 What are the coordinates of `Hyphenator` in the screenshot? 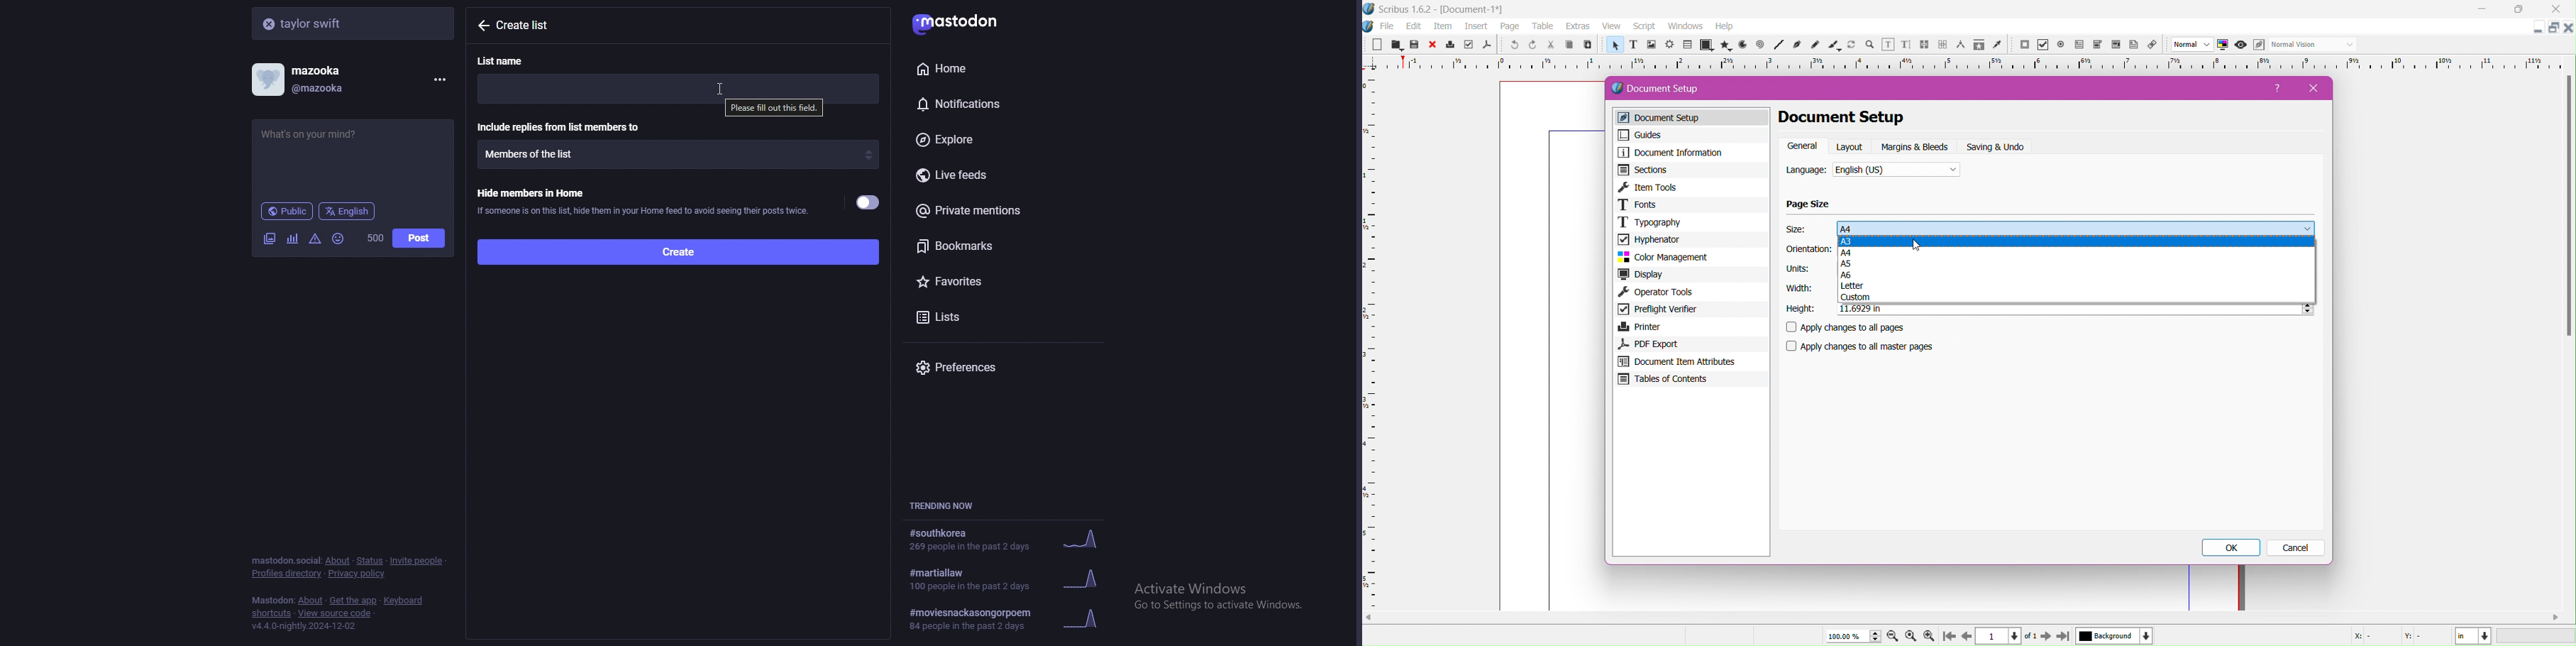 It's located at (1691, 239).